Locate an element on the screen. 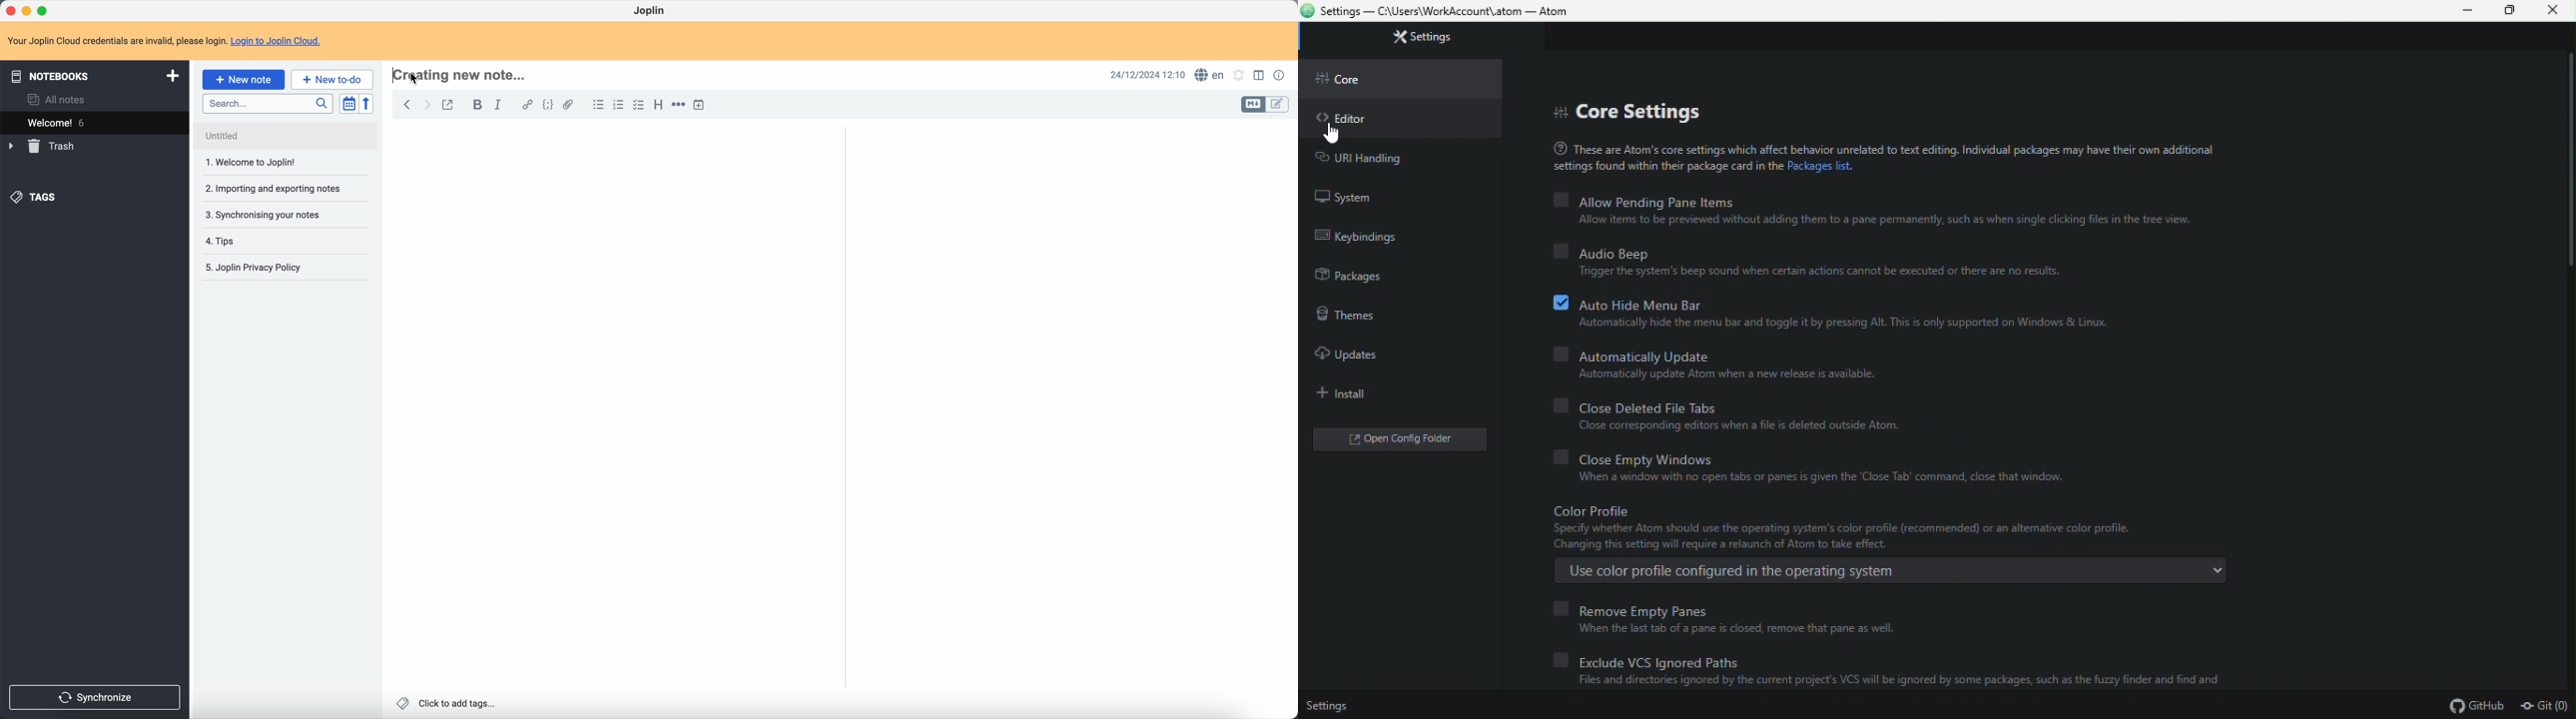  hyperlink is located at coordinates (525, 104).